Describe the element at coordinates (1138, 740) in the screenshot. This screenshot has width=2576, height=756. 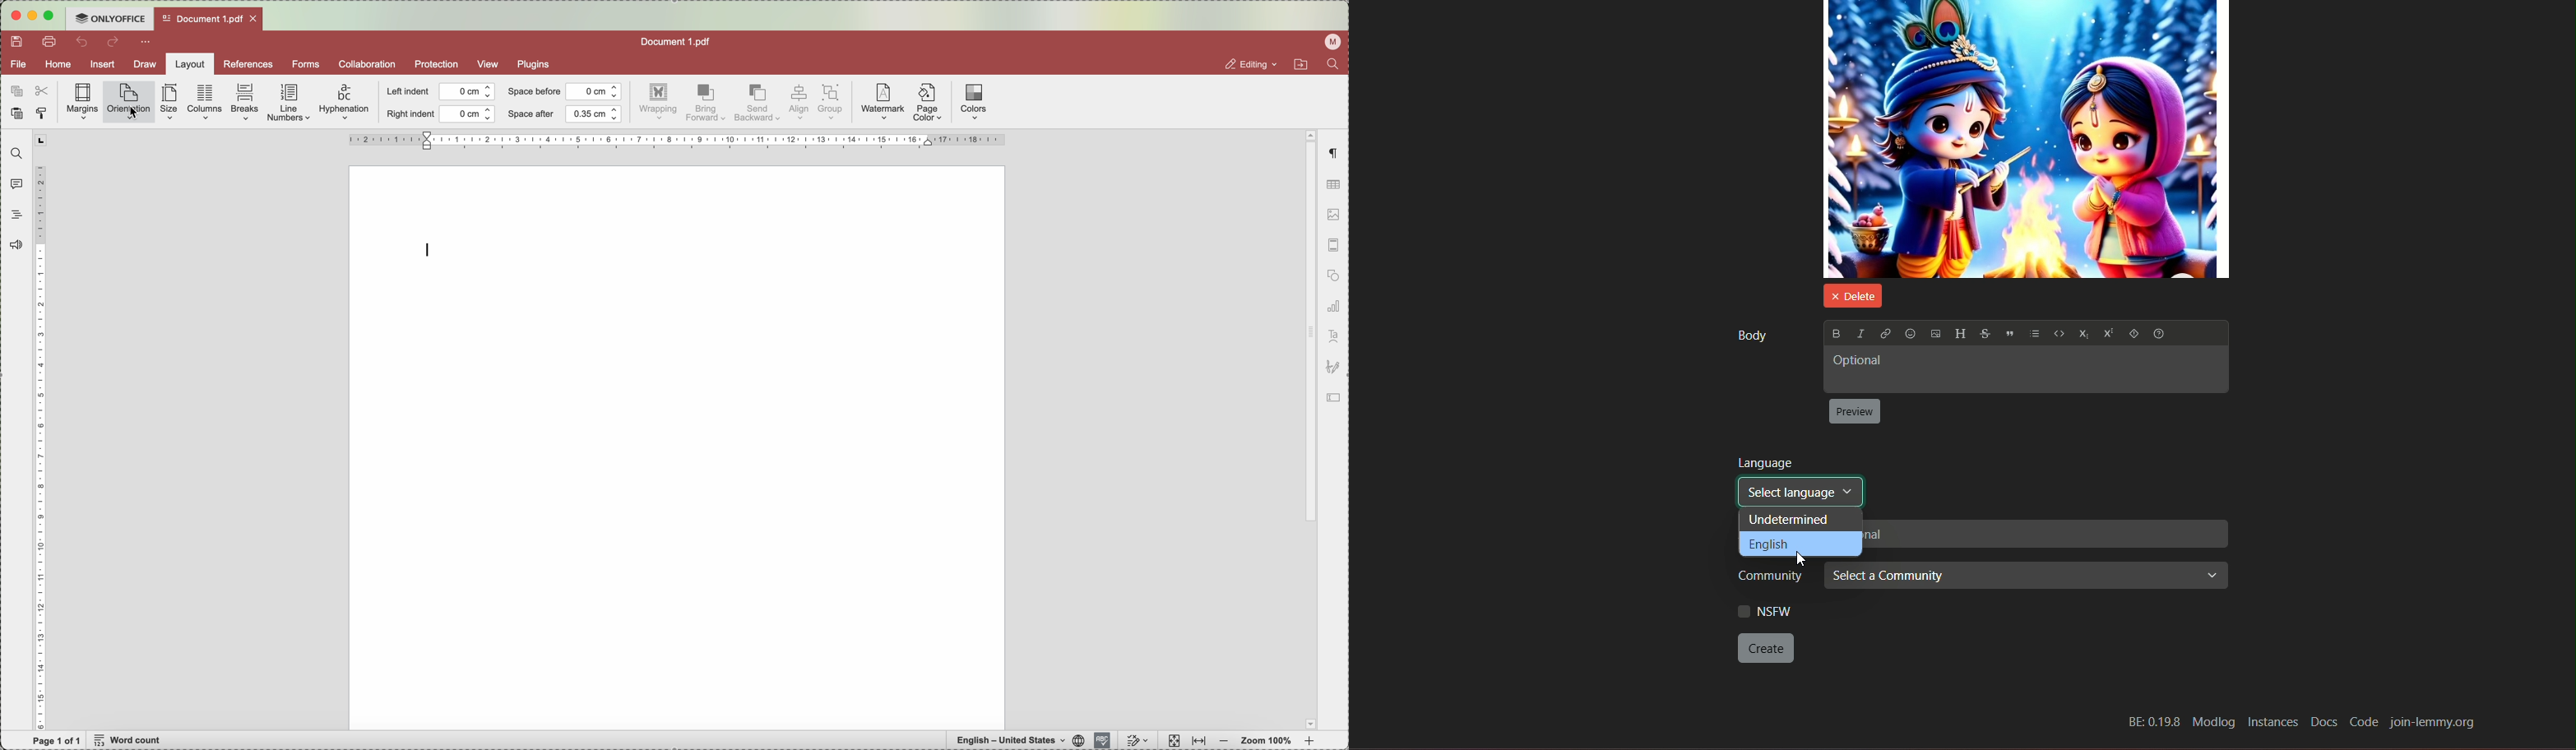
I see `track changes` at that location.